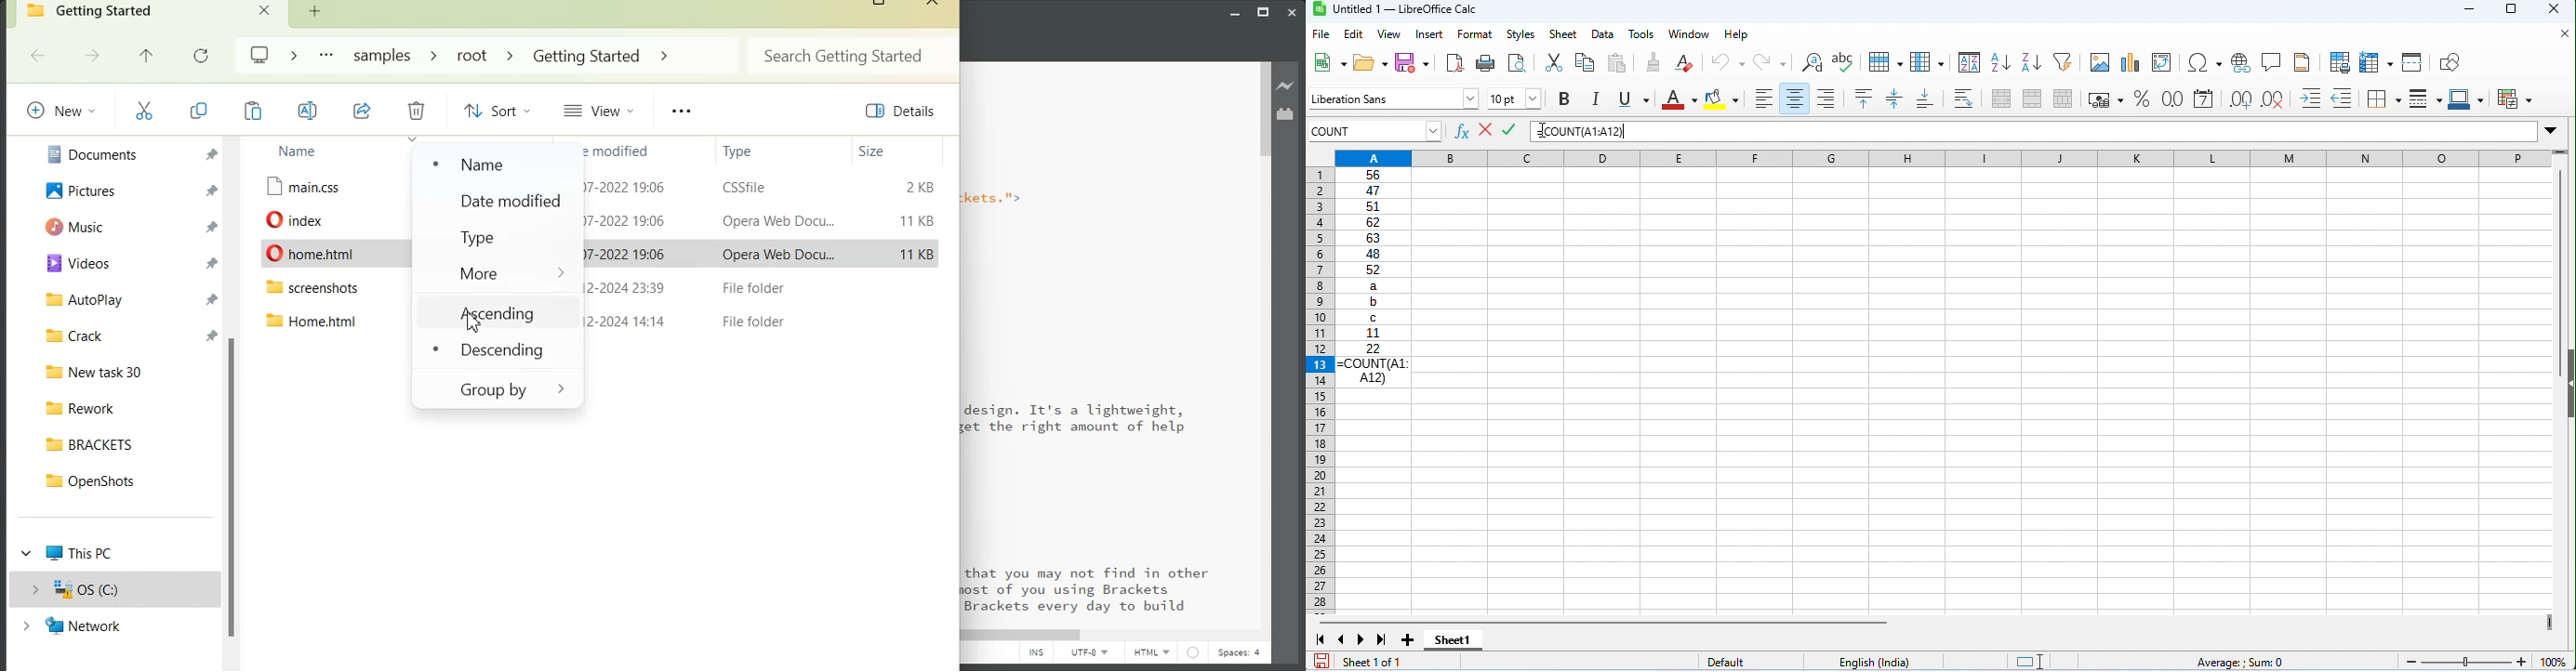  Describe the element at coordinates (2082, 131) in the screenshot. I see `formula bar` at that location.